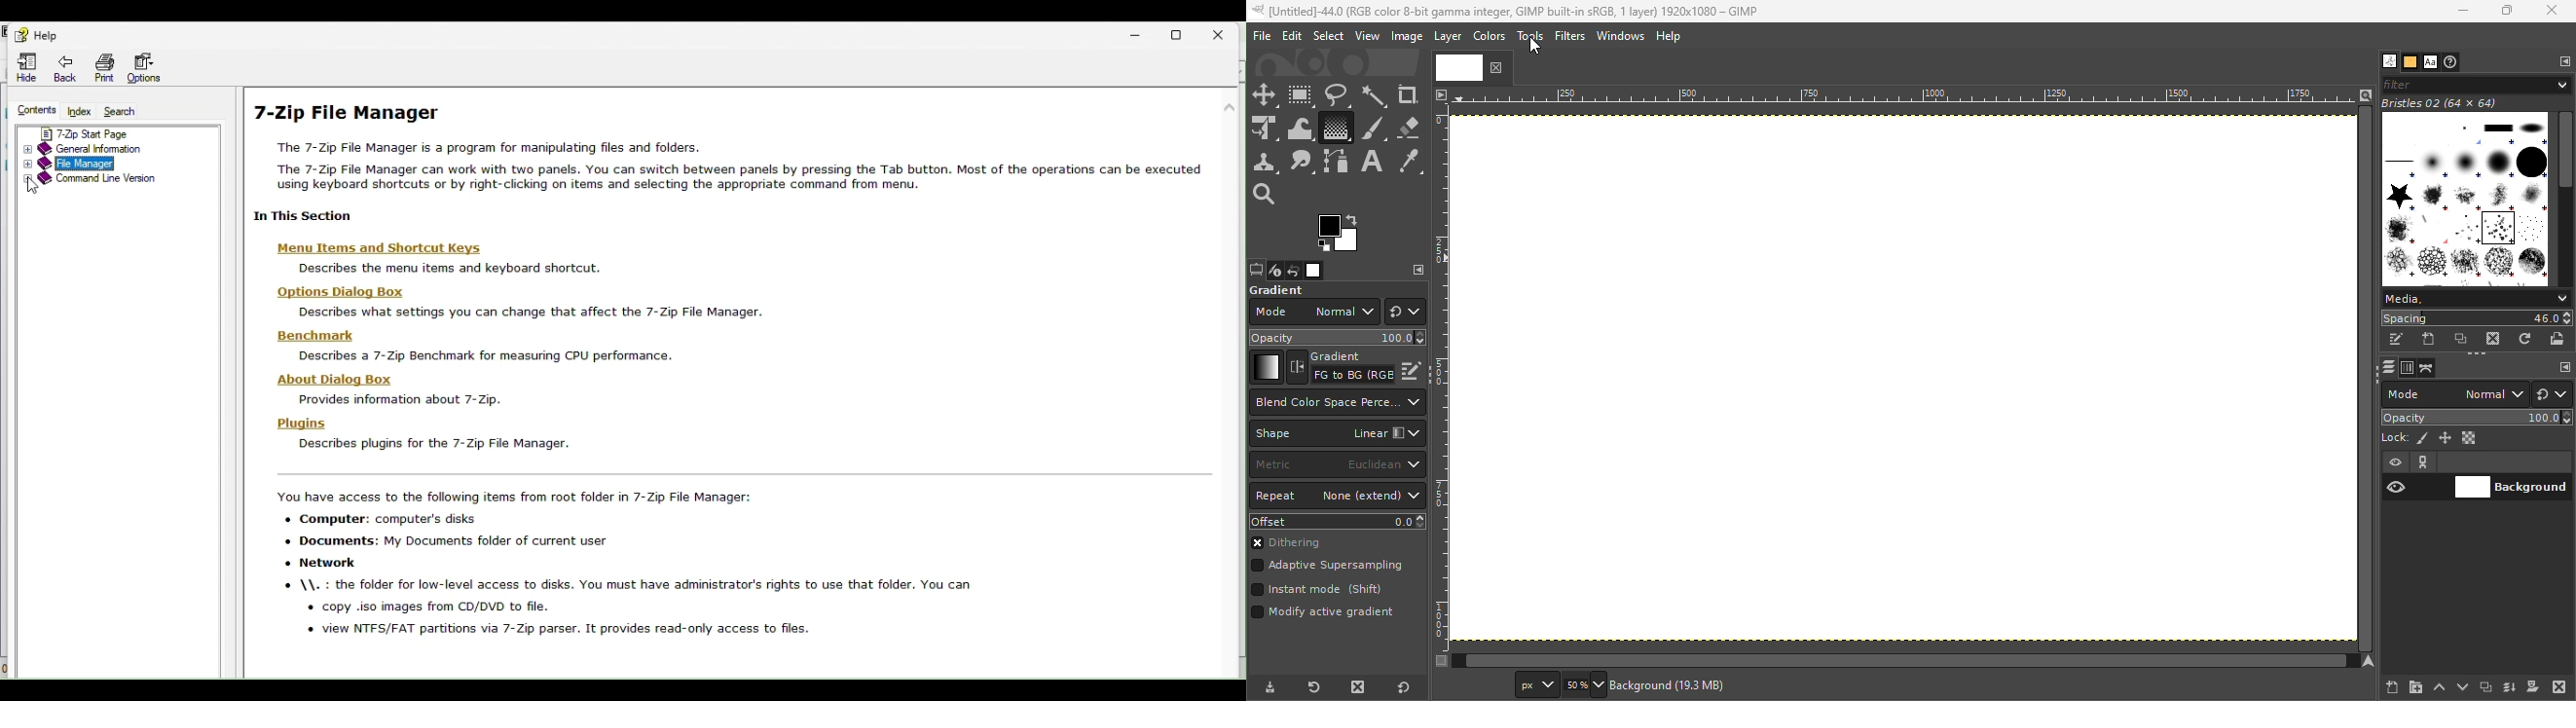 The height and width of the screenshot is (728, 2576). Describe the element at coordinates (1373, 127) in the screenshot. I see `Paint brush tool` at that location.